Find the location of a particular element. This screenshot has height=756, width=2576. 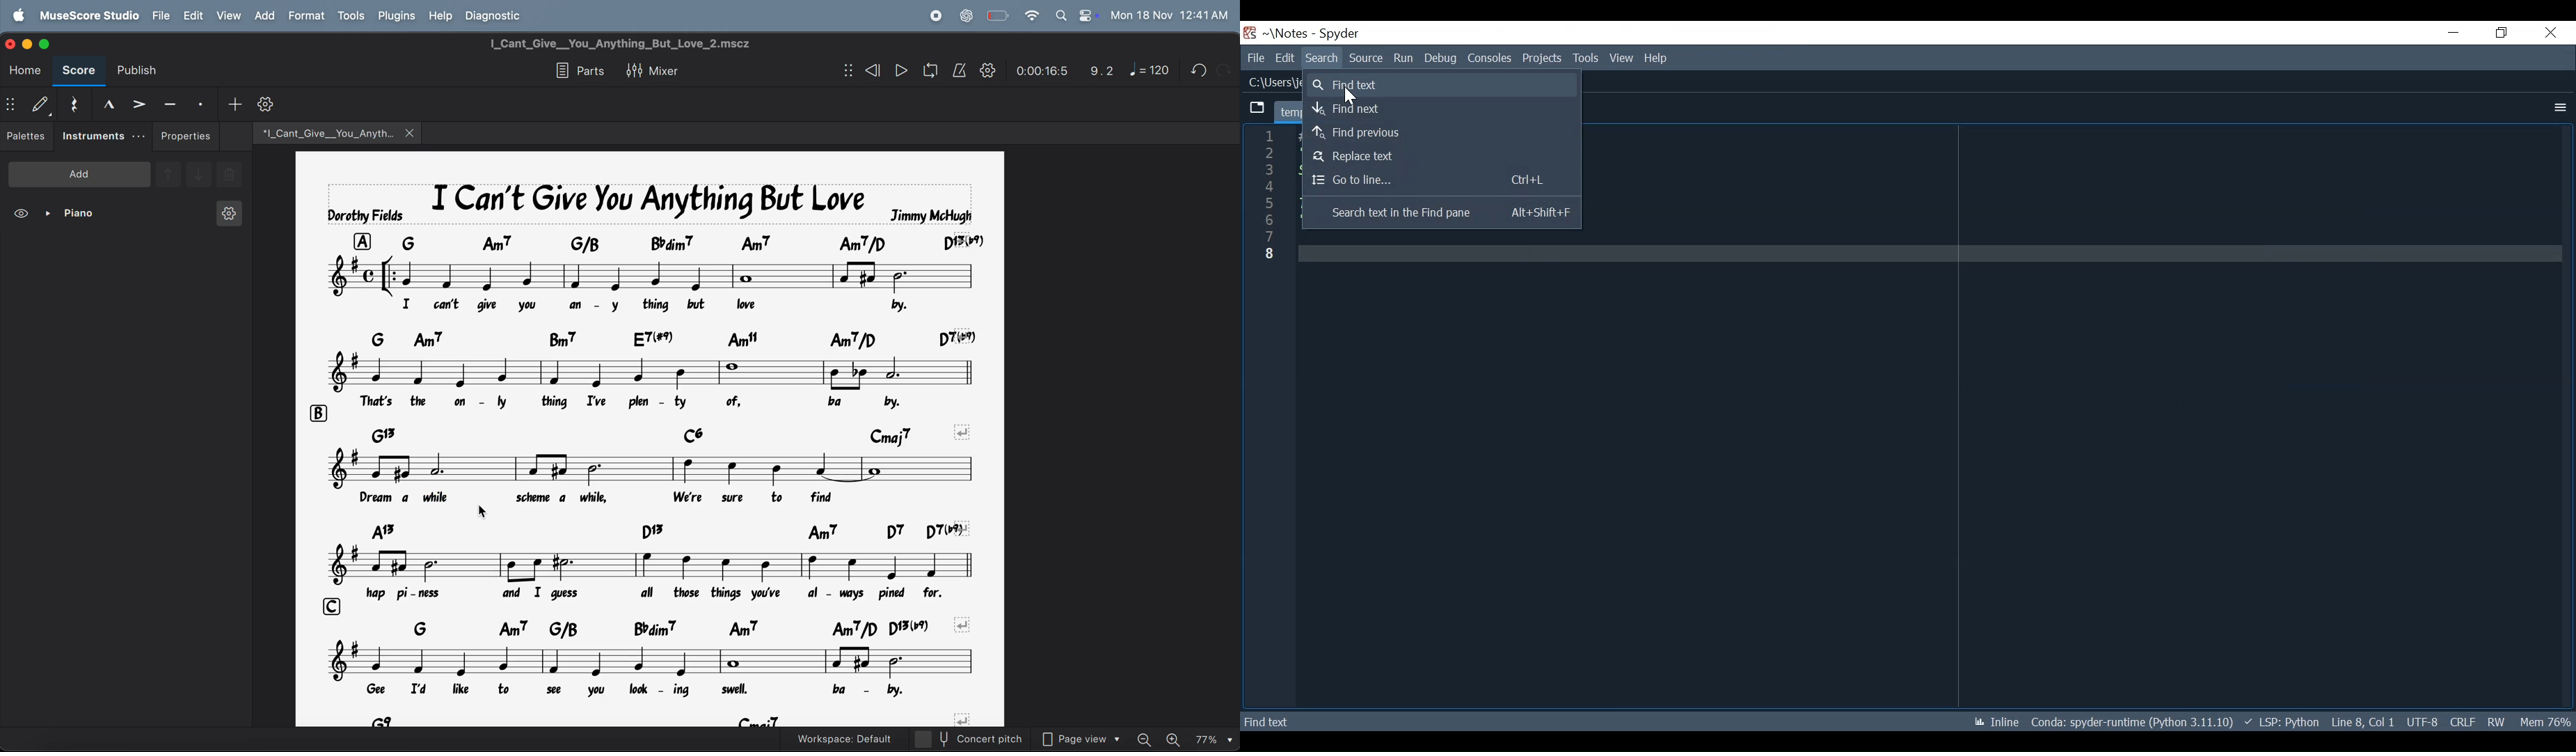

9.2 is located at coordinates (1098, 71).